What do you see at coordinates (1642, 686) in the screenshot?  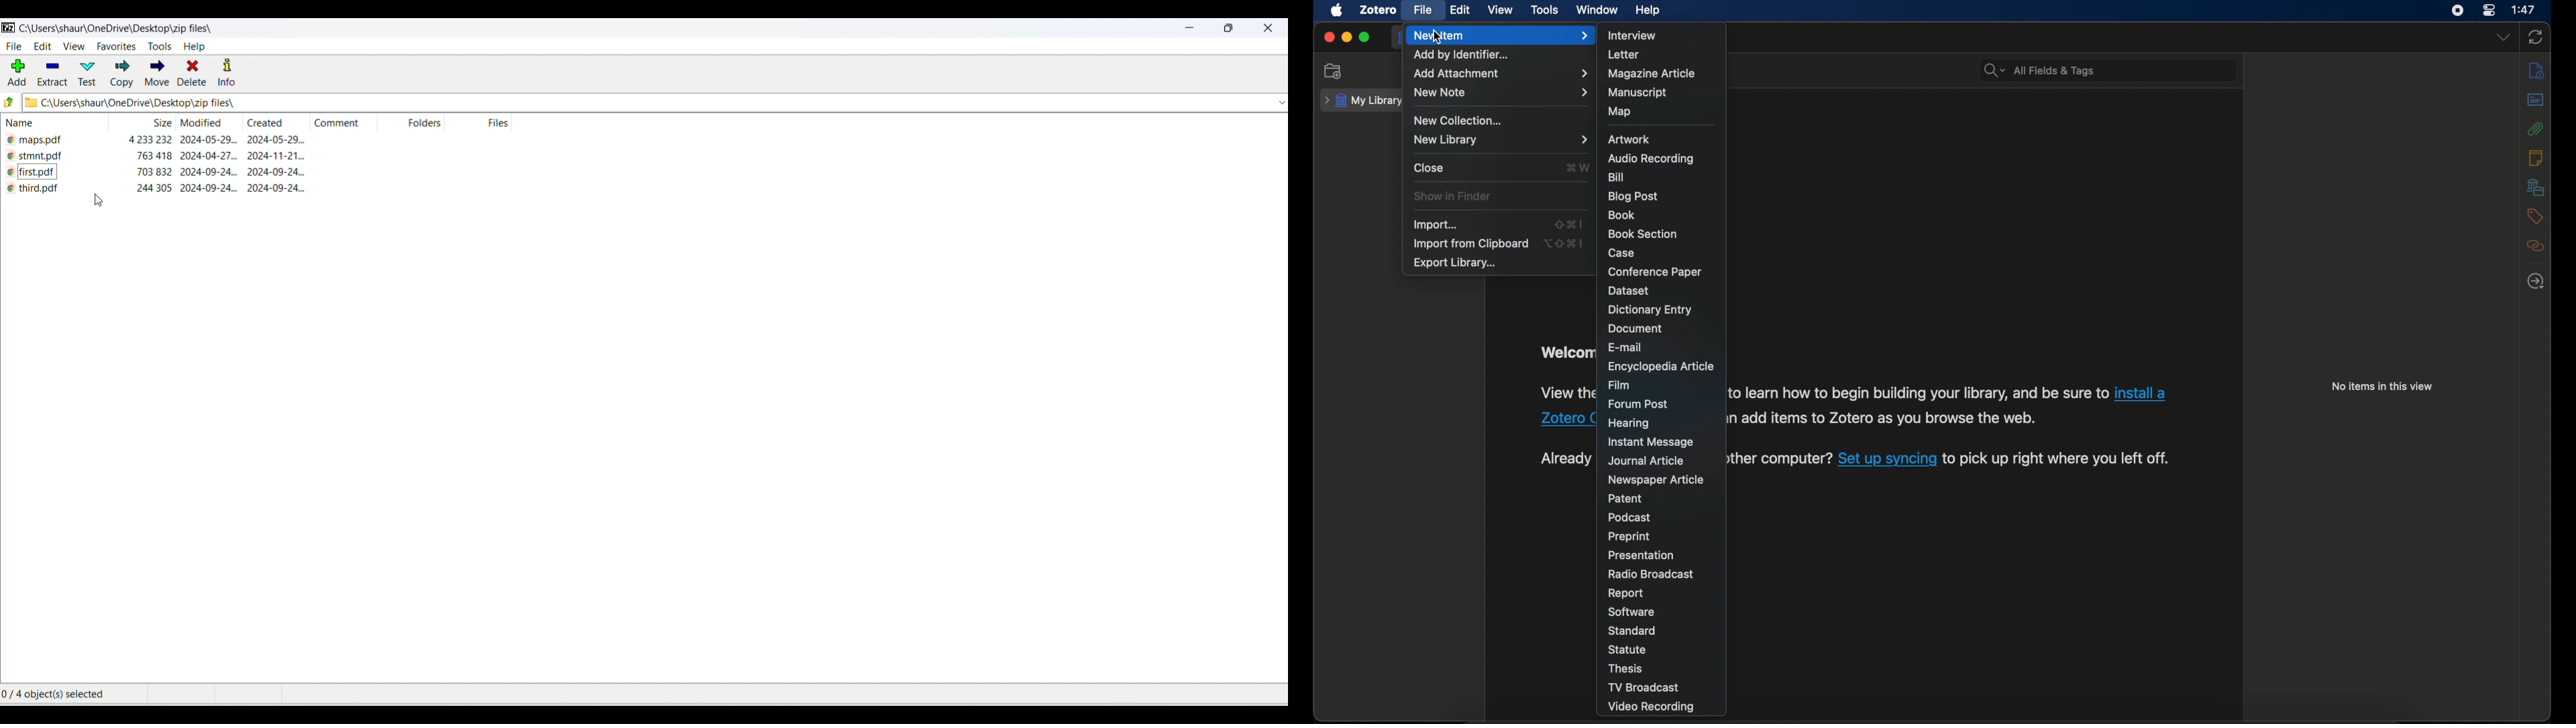 I see `tv broadcast` at bounding box center [1642, 686].